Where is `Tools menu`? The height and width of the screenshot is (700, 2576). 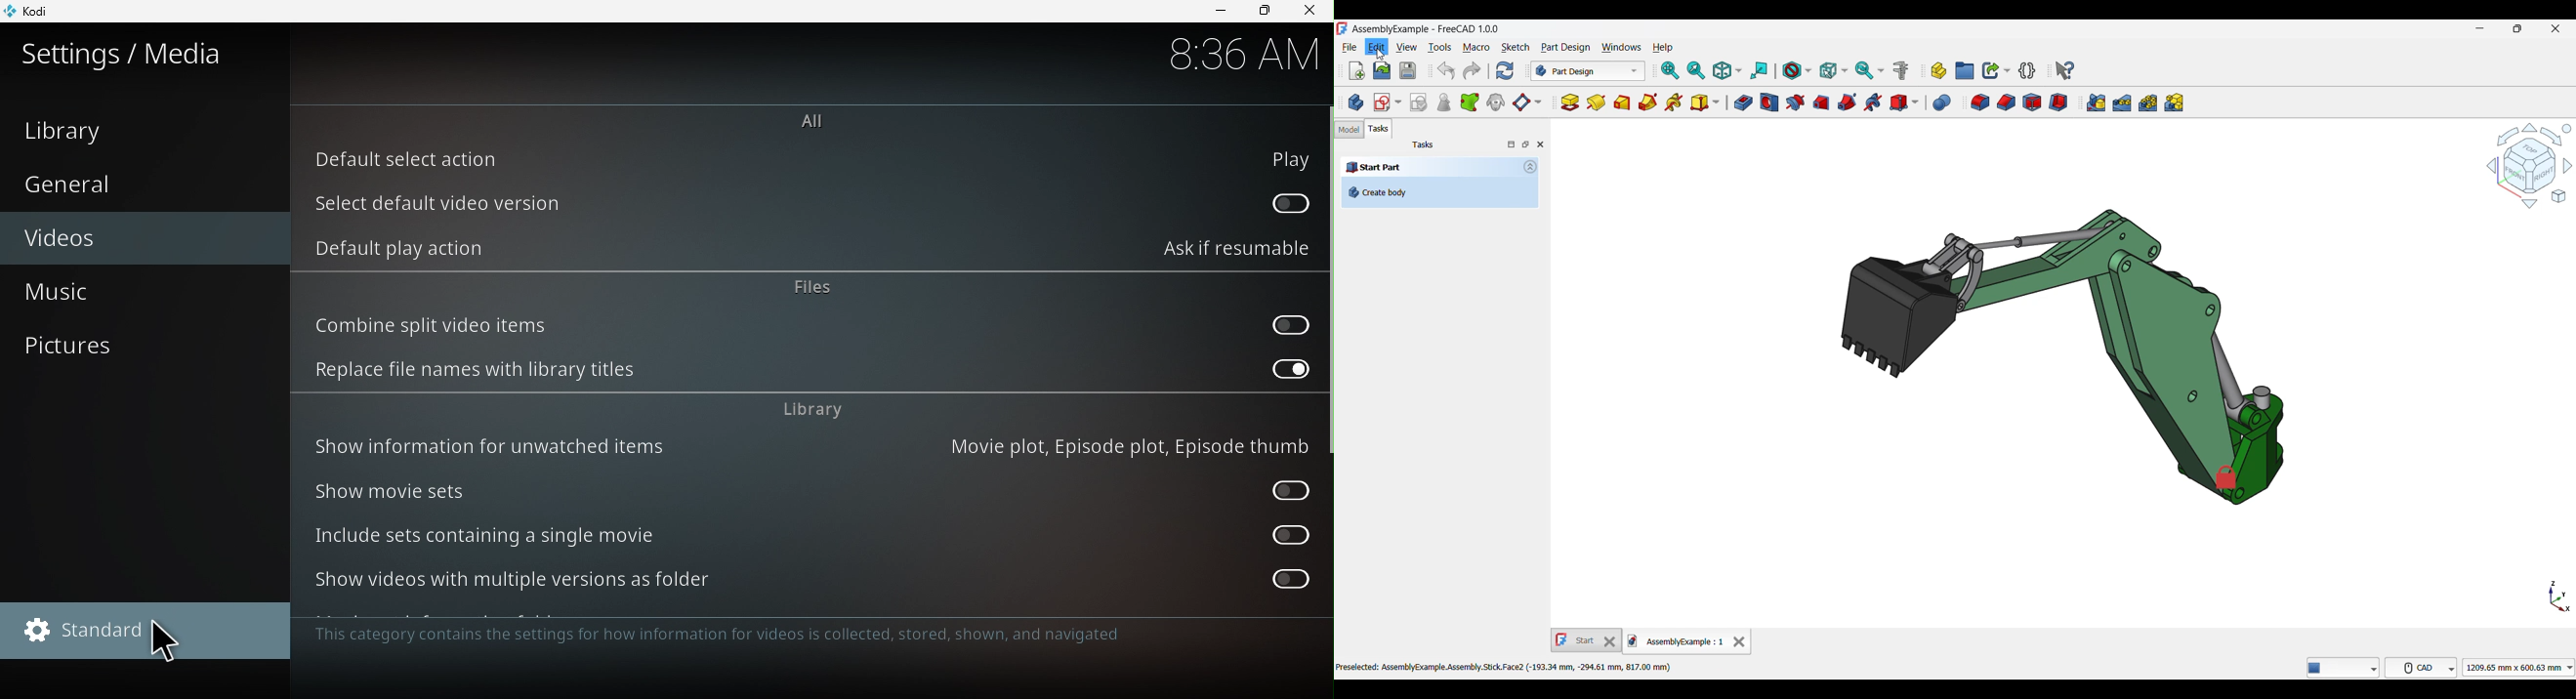 Tools menu is located at coordinates (1440, 48).